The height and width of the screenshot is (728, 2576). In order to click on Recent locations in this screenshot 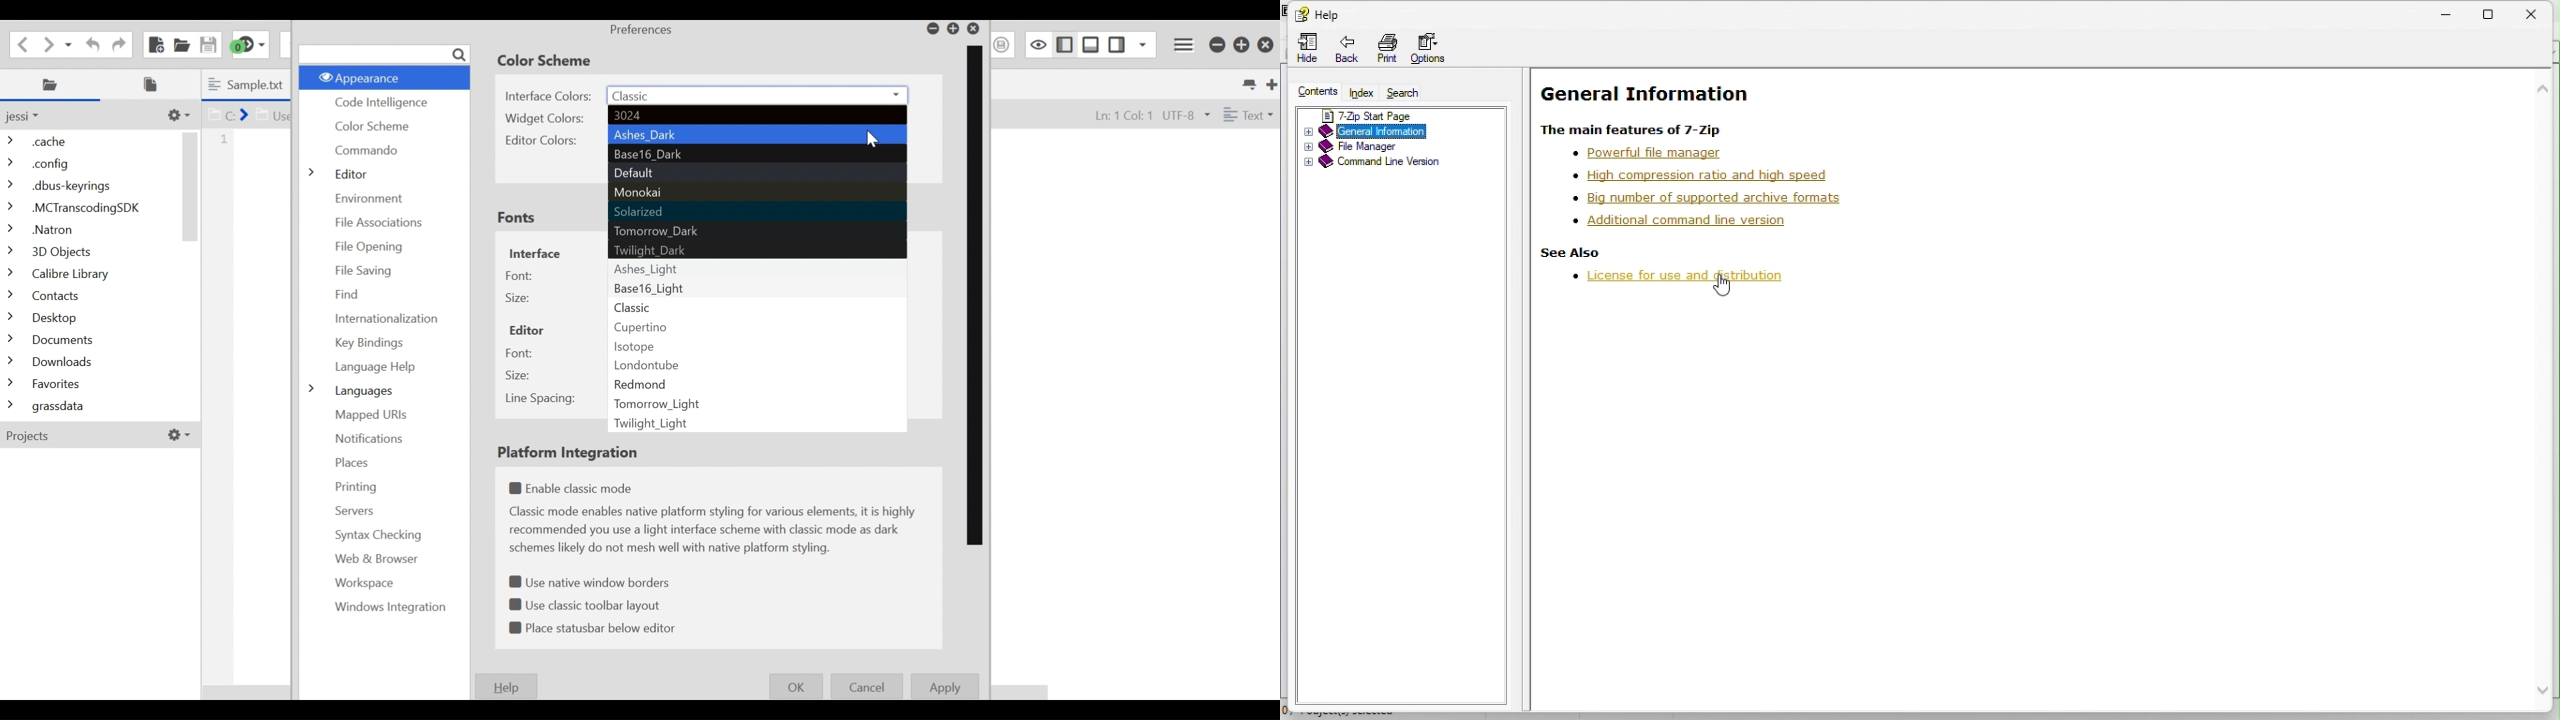, I will do `click(70, 43)`.